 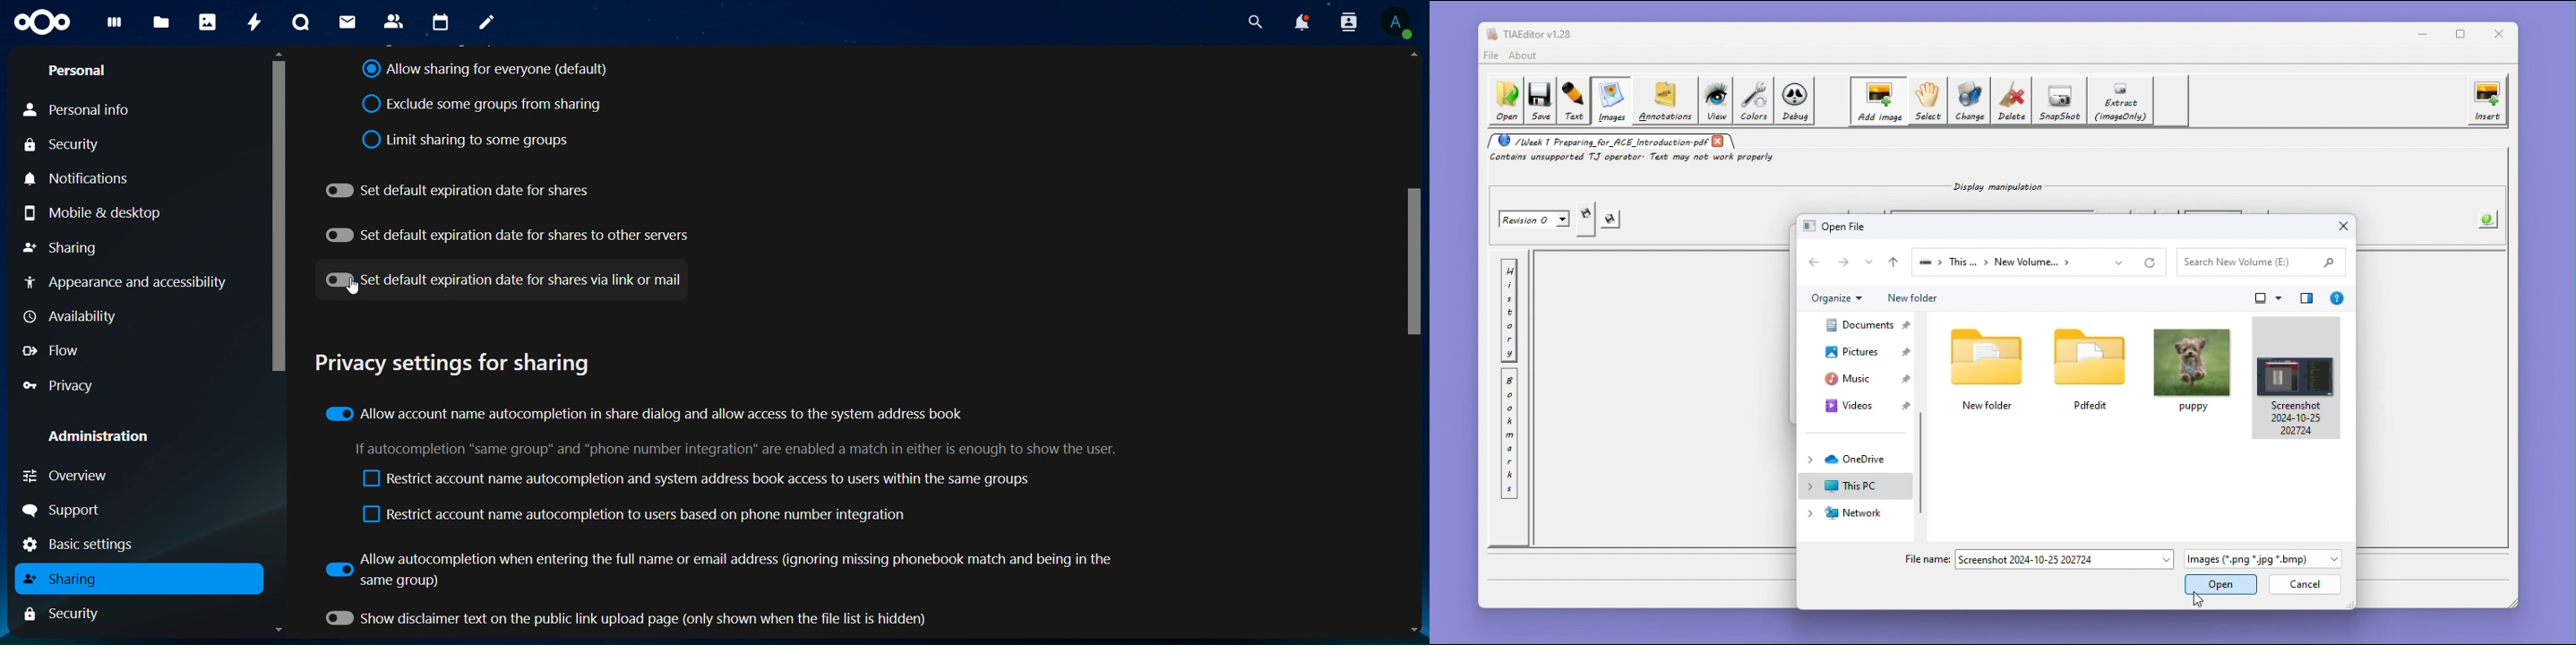 What do you see at coordinates (1397, 25) in the screenshot?
I see `View Profile` at bounding box center [1397, 25].